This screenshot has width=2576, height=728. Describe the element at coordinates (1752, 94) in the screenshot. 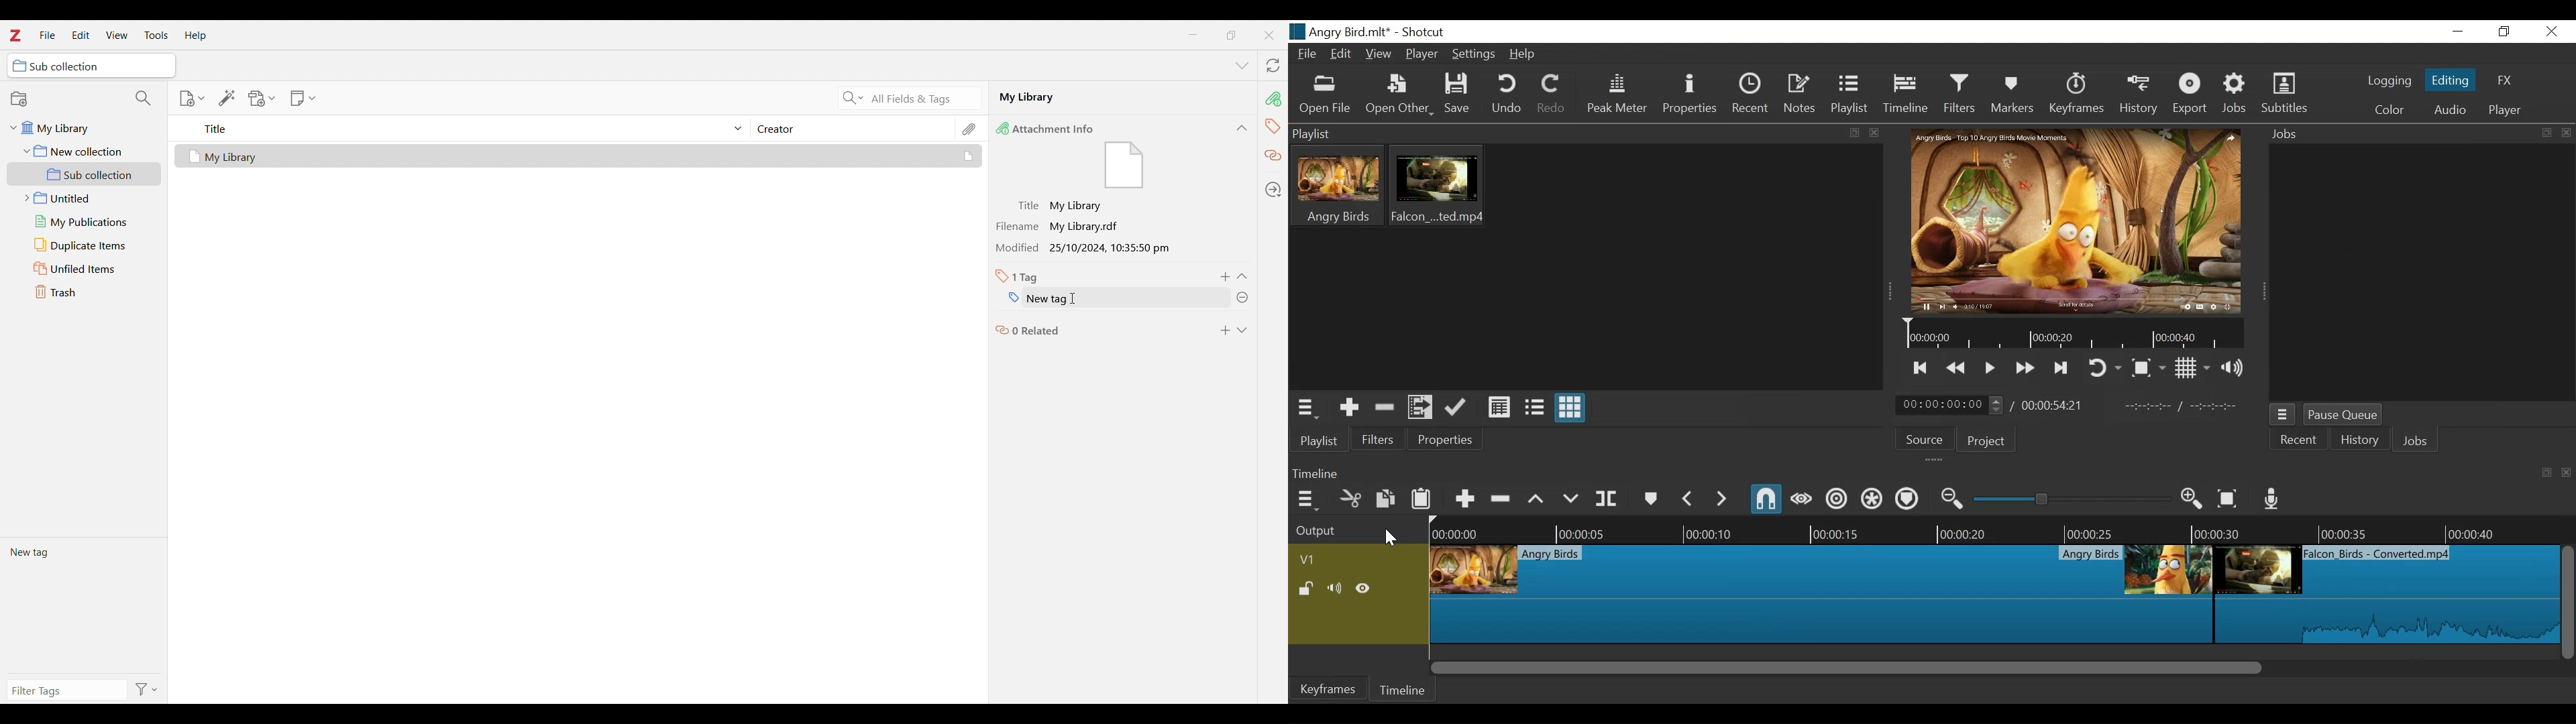

I see `Recent` at that location.